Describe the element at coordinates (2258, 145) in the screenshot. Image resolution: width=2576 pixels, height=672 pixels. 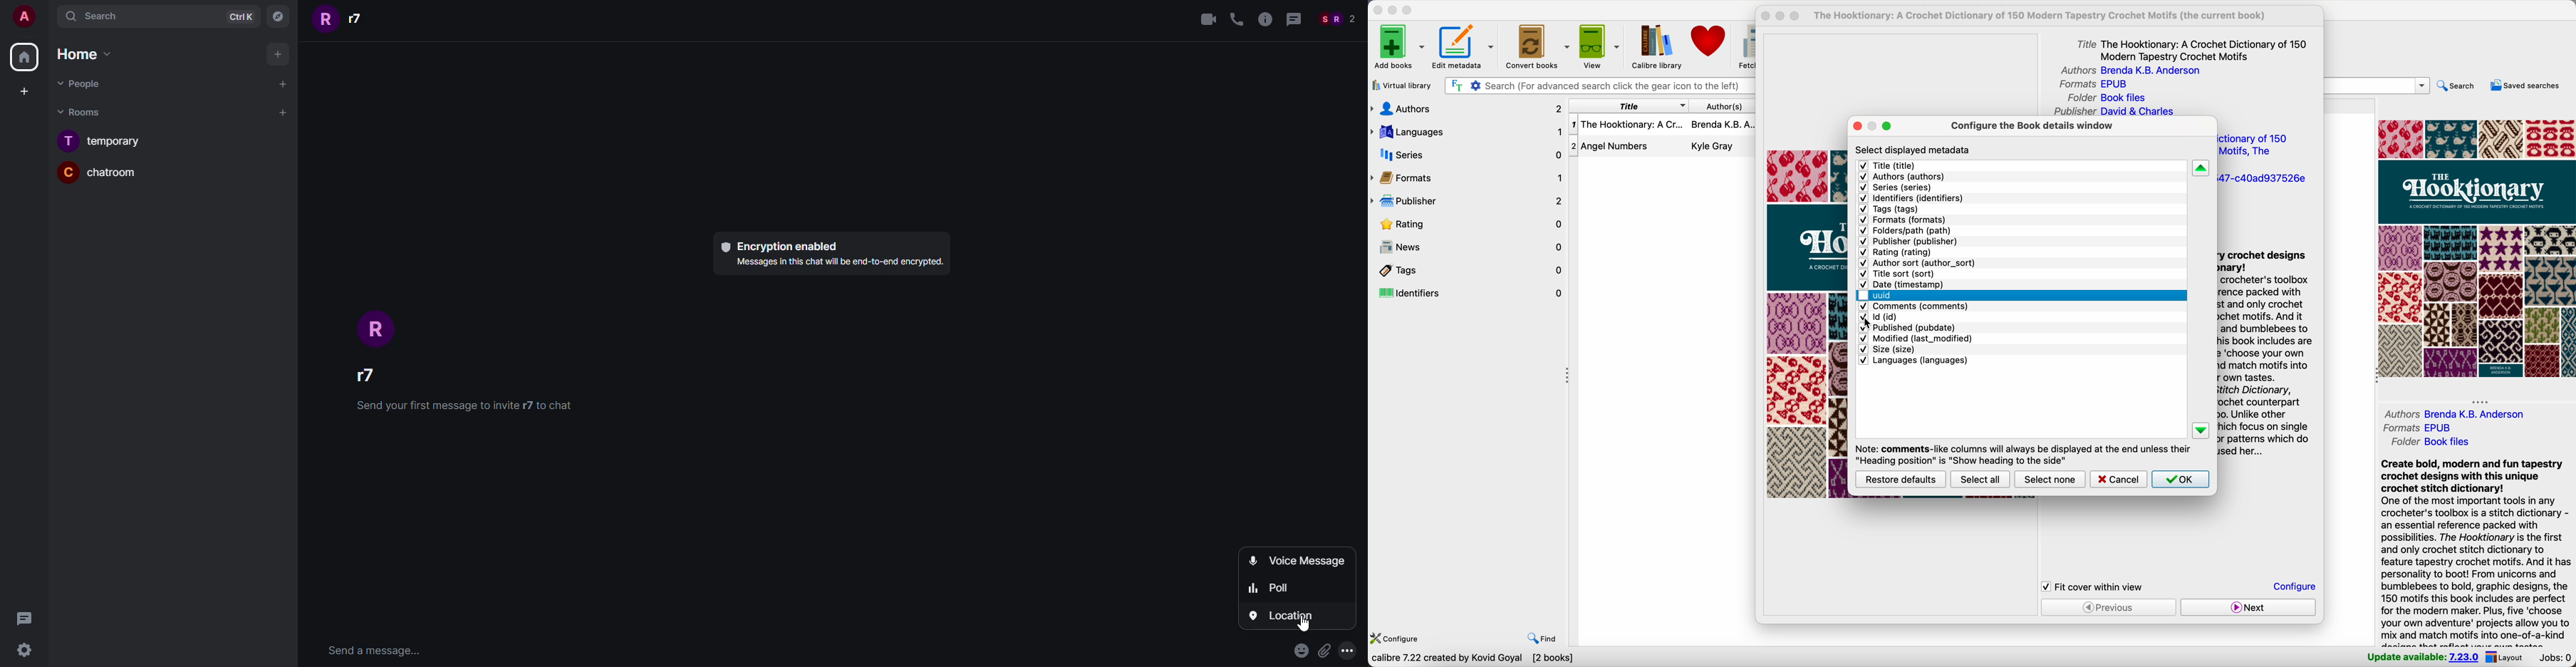
I see `title sort` at that location.